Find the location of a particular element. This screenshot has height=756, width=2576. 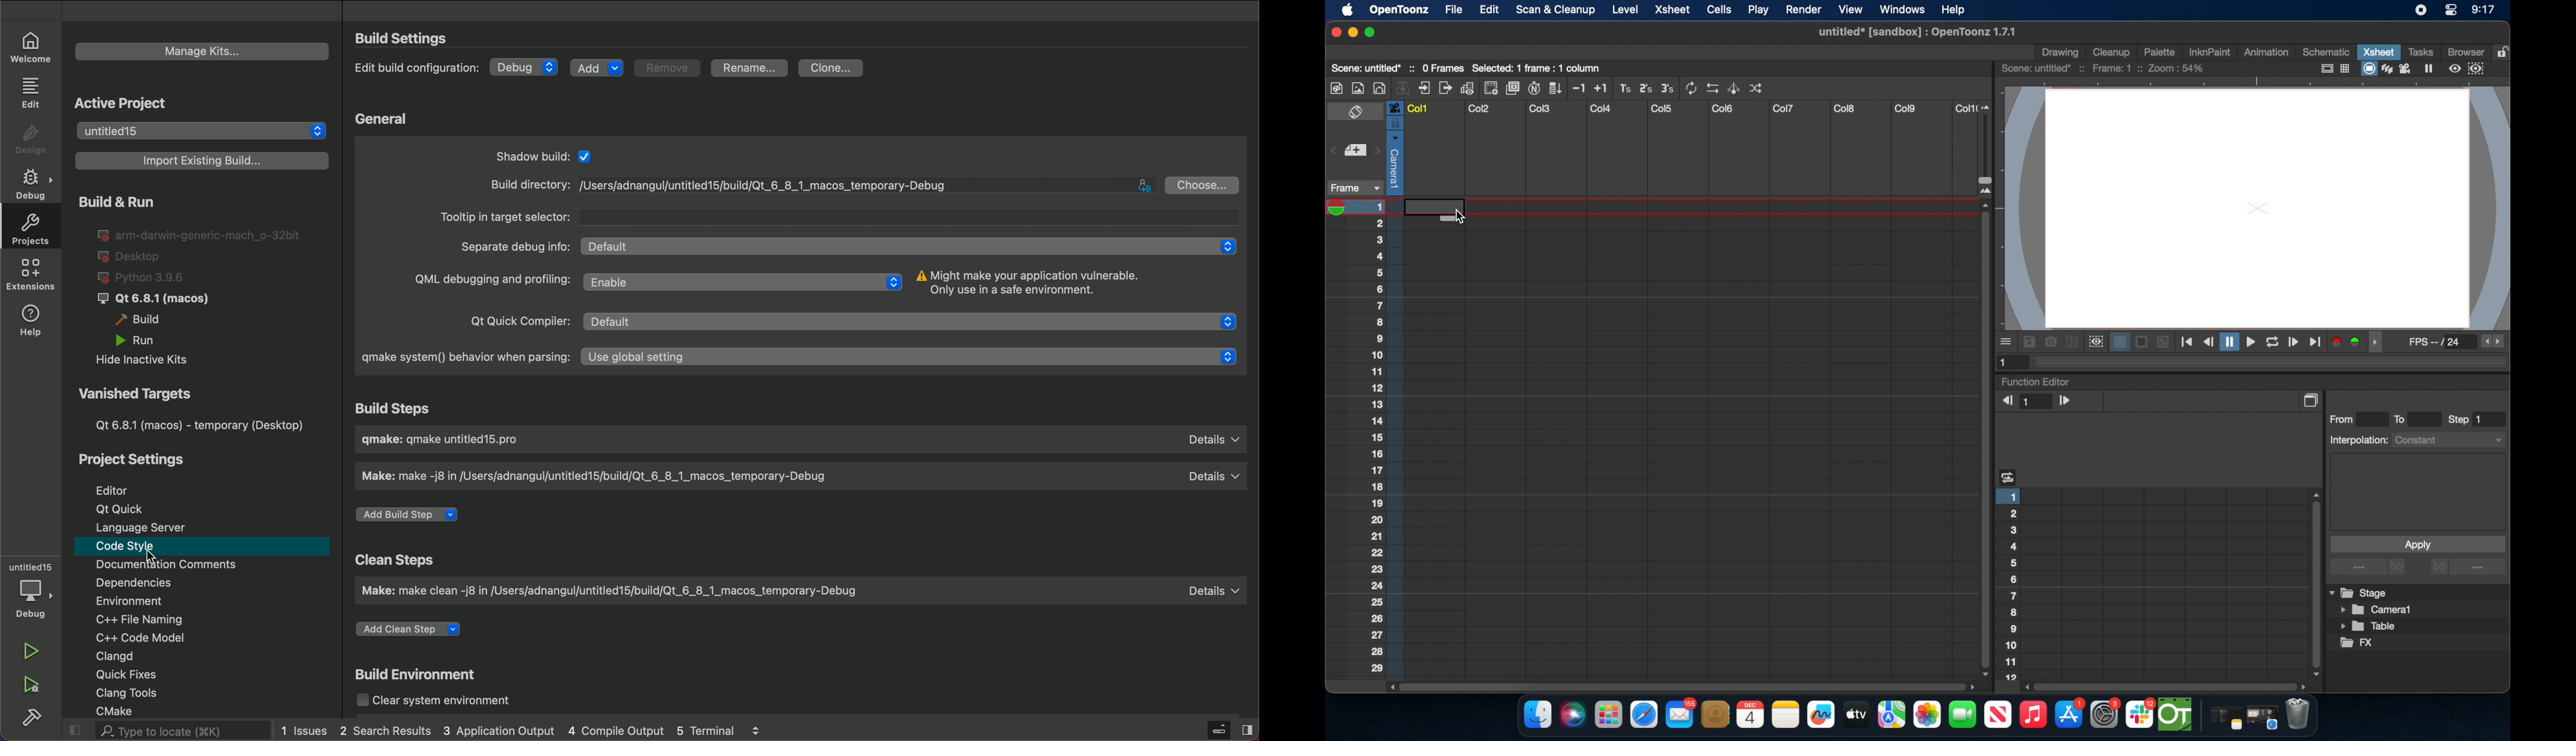

time is located at coordinates (2483, 11).